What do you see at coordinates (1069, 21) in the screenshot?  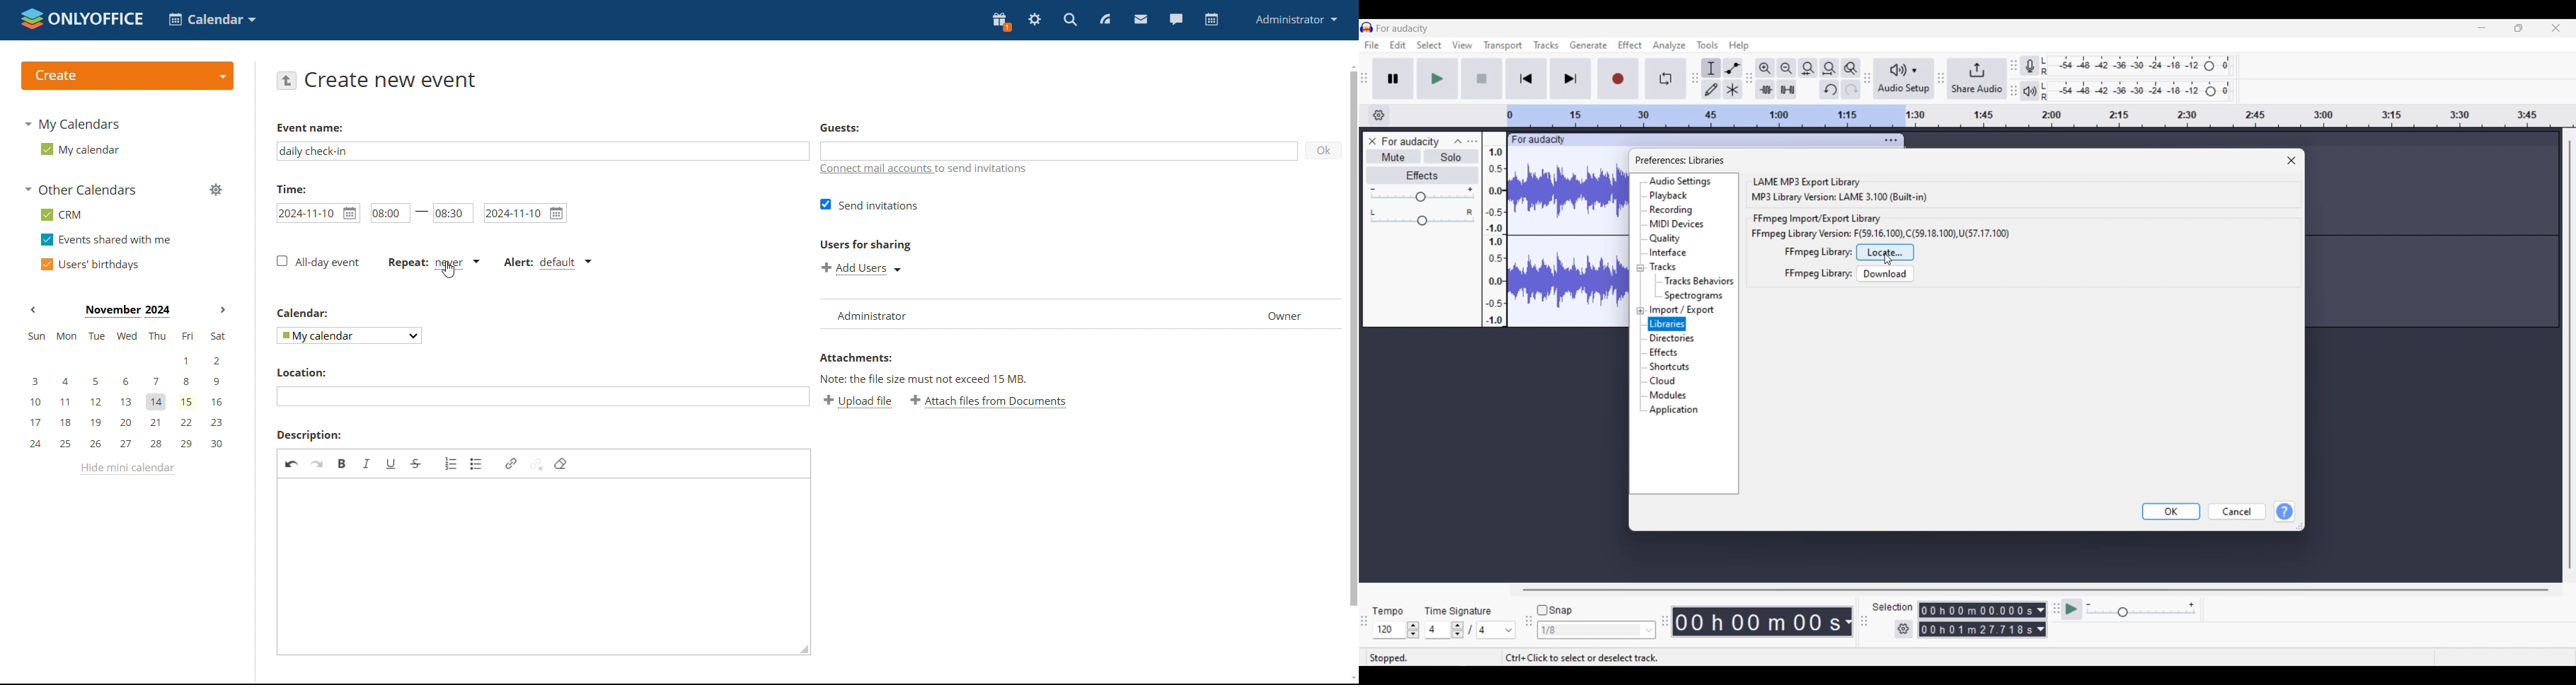 I see `search` at bounding box center [1069, 21].